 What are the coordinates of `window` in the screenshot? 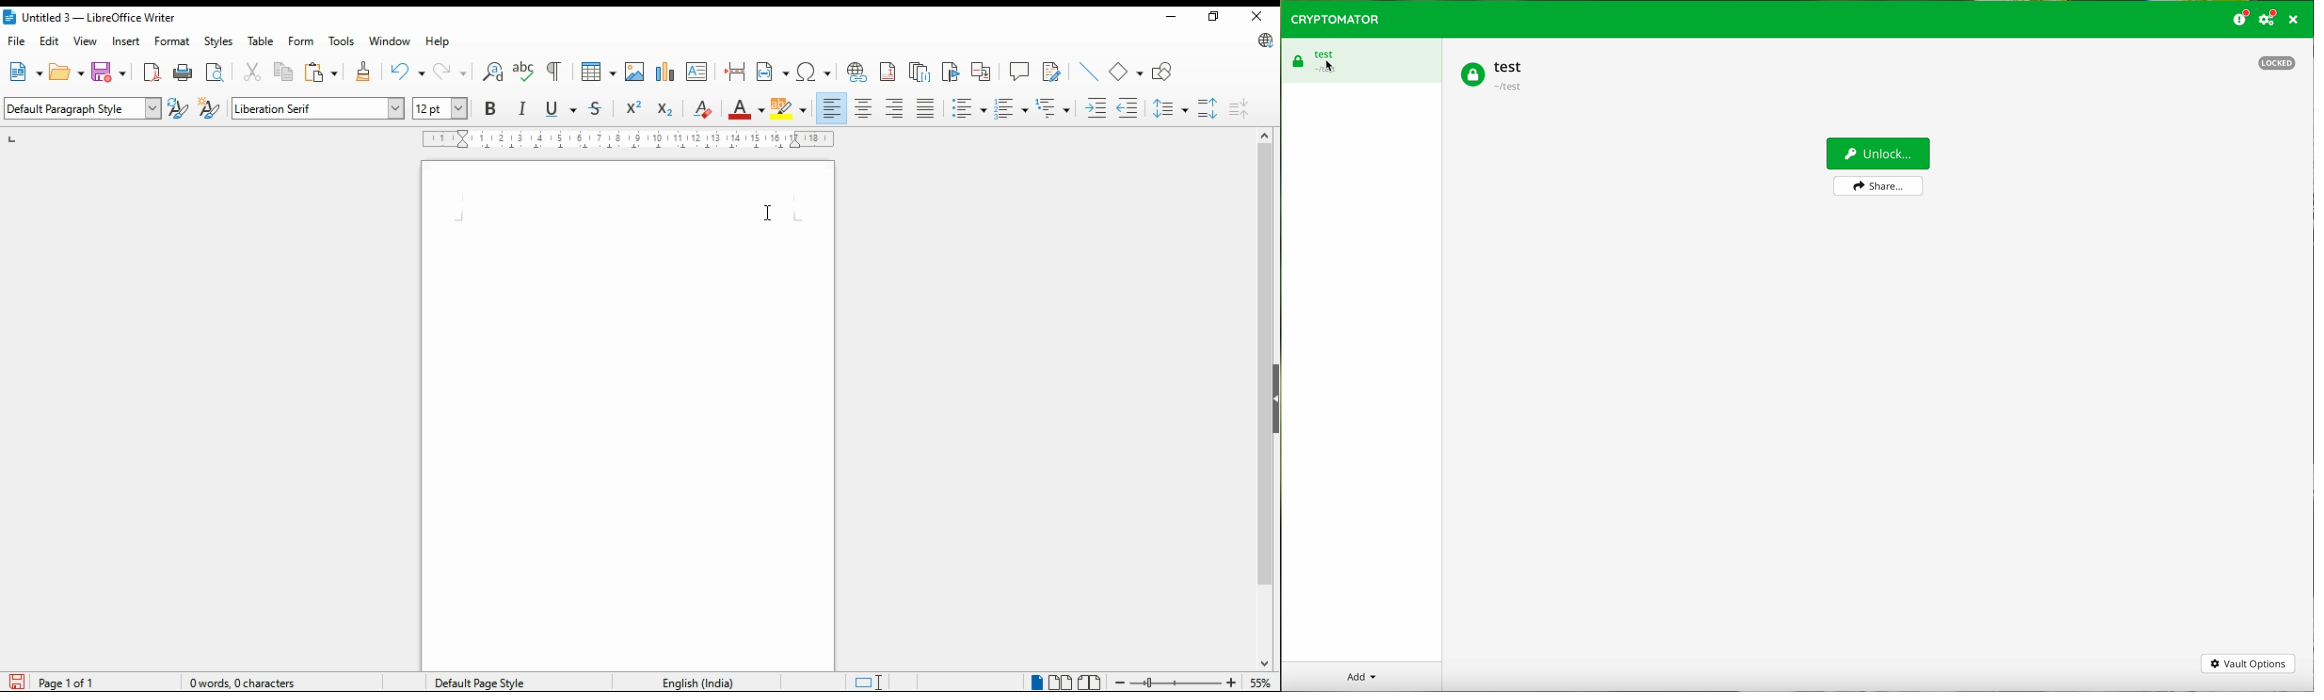 It's located at (390, 41).